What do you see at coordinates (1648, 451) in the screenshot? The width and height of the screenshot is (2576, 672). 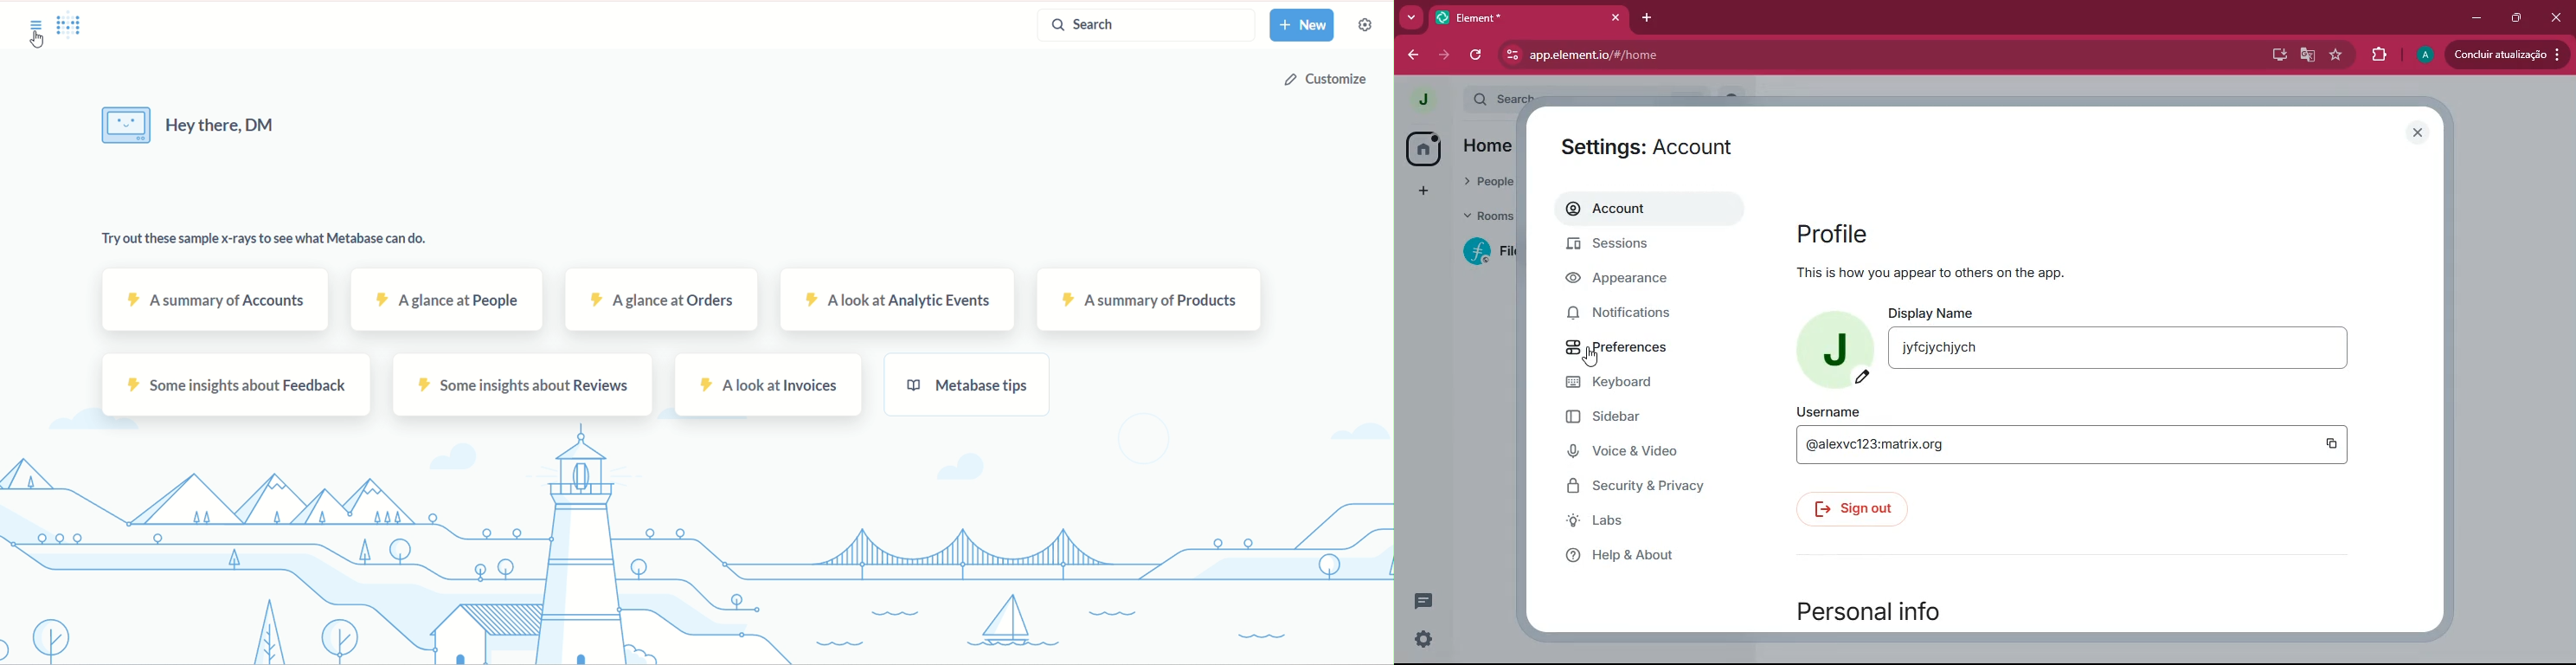 I see `voice & video` at bounding box center [1648, 451].